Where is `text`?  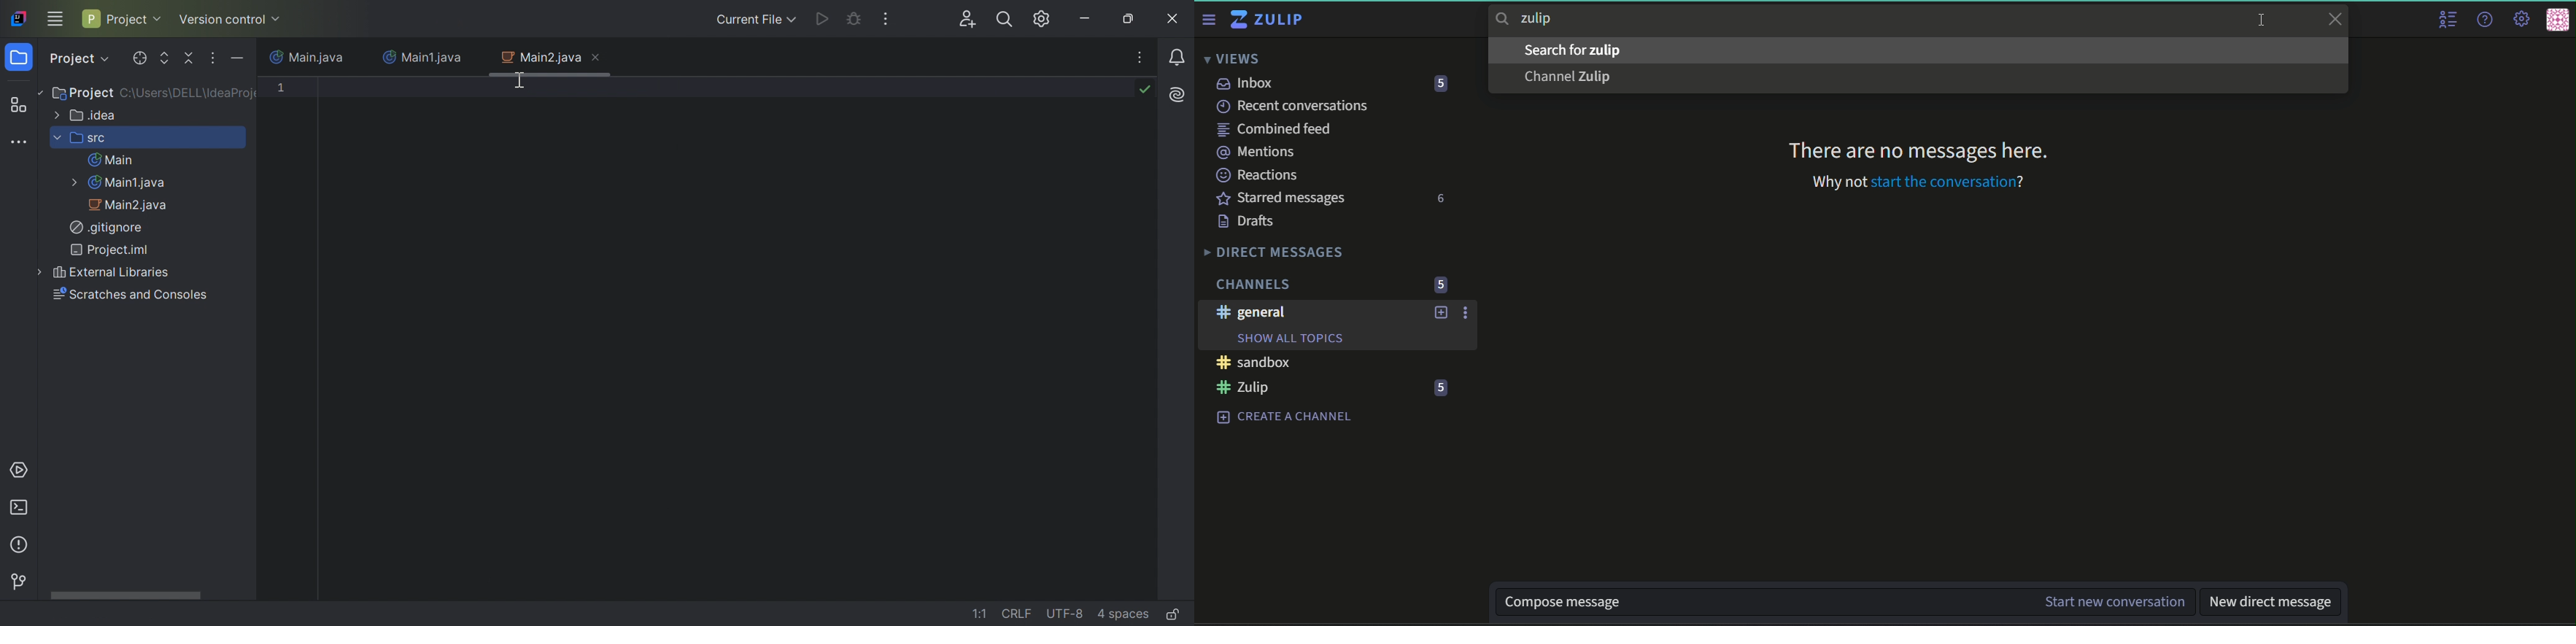
text is located at coordinates (1925, 188).